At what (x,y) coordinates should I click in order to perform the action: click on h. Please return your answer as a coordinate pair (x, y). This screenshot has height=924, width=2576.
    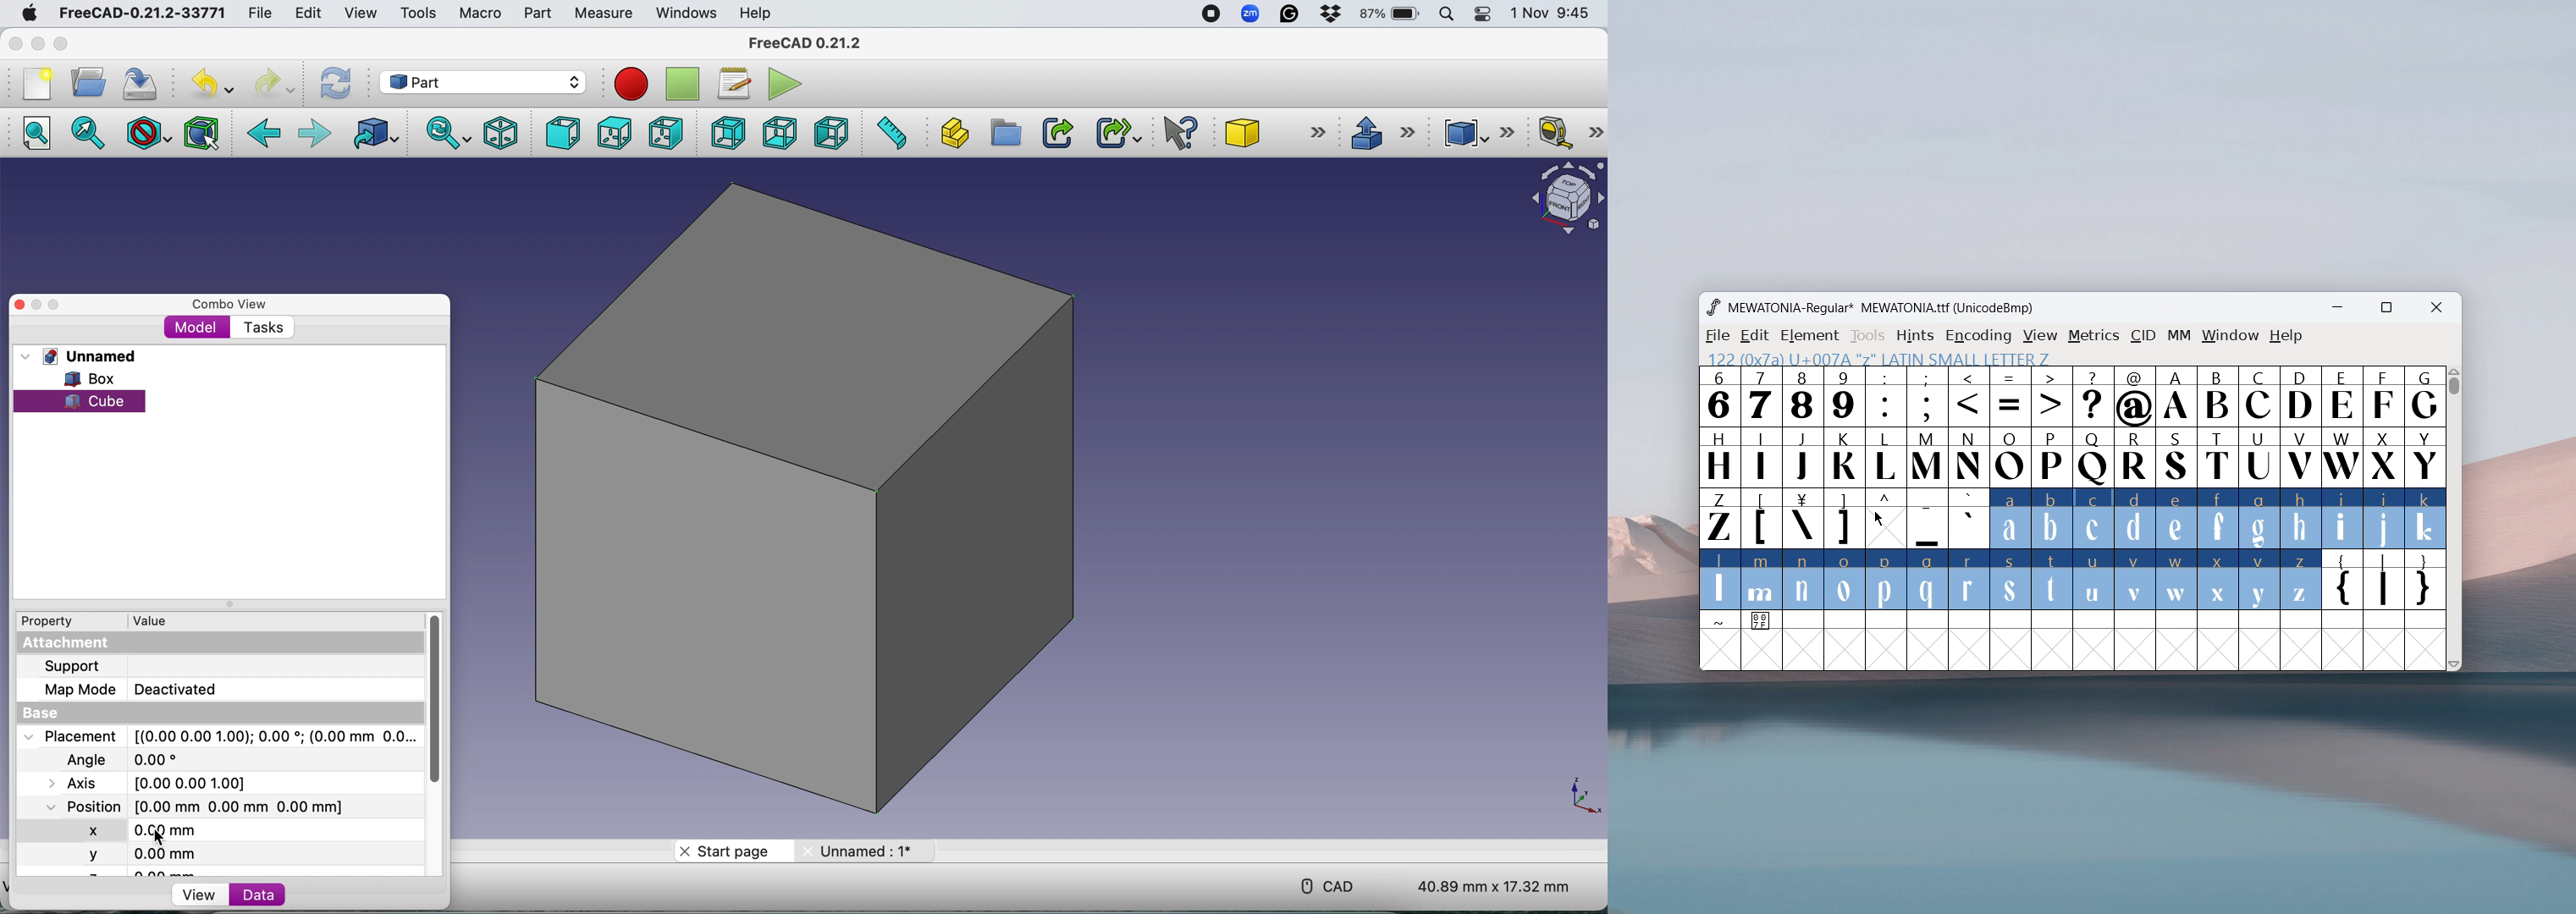
    Looking at the image, I should click on (2299, 516).